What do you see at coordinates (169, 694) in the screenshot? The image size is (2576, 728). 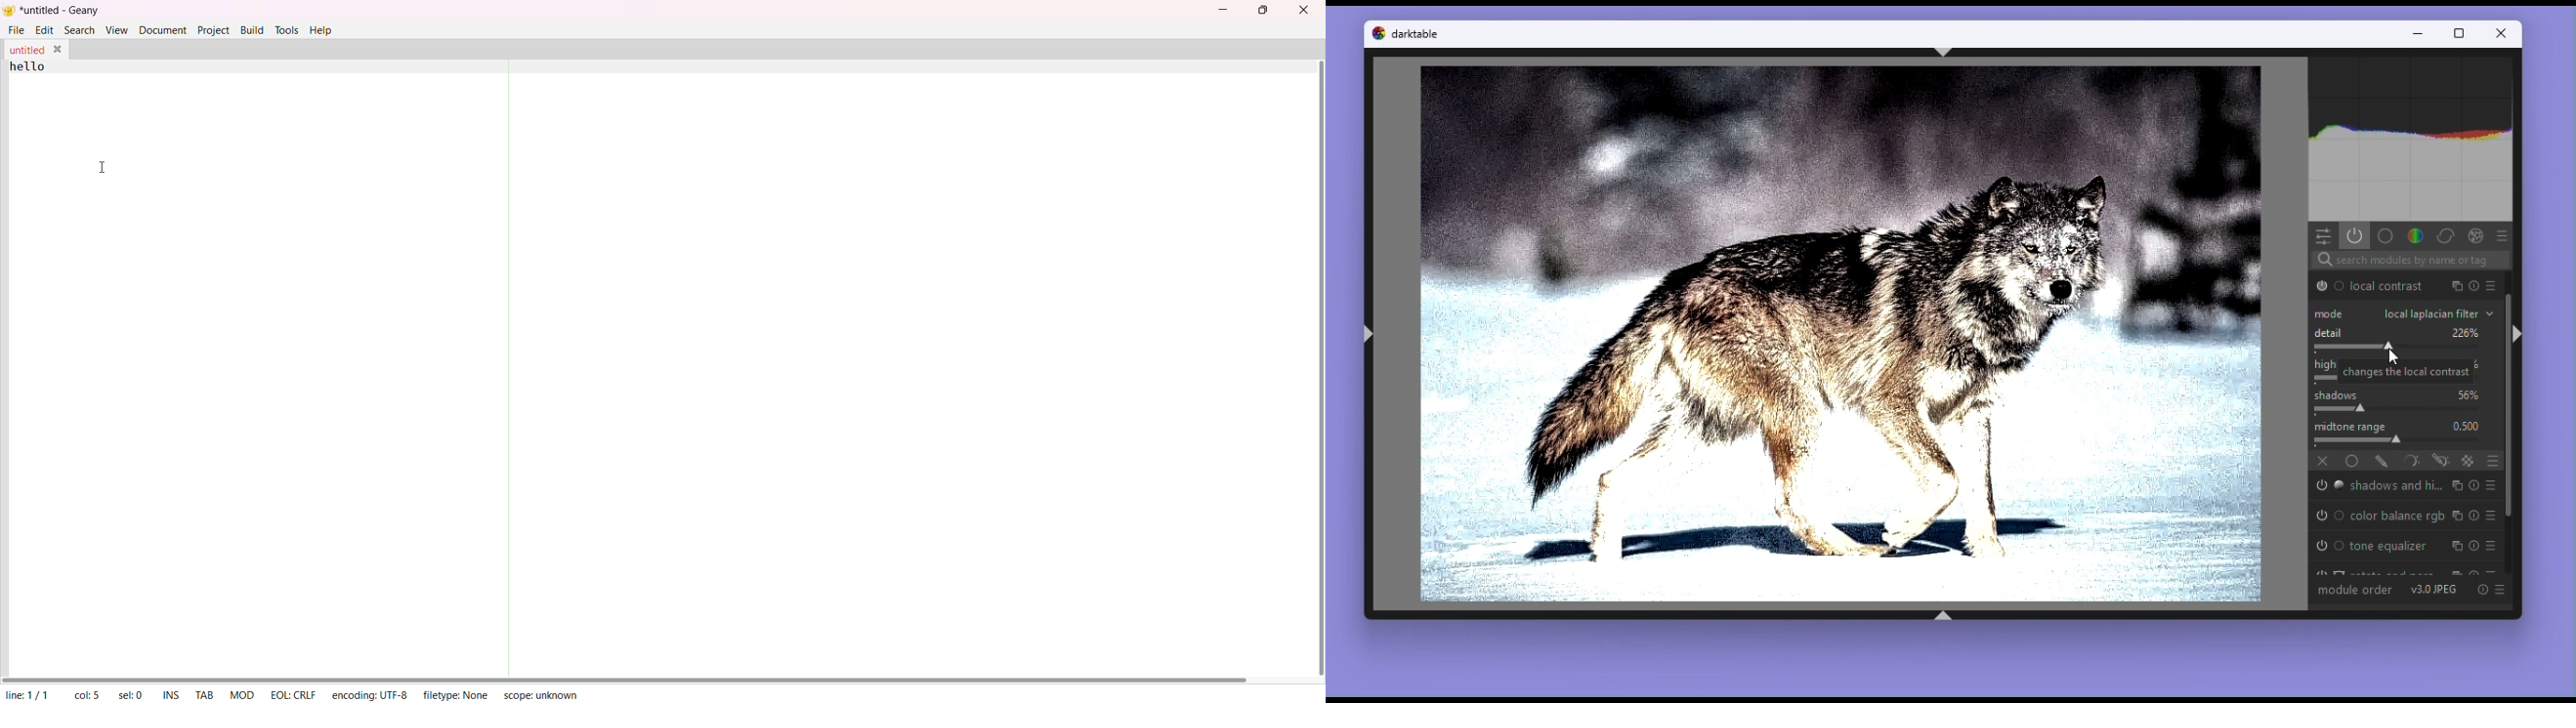 I see `ins` at bounding box center [169, 694].